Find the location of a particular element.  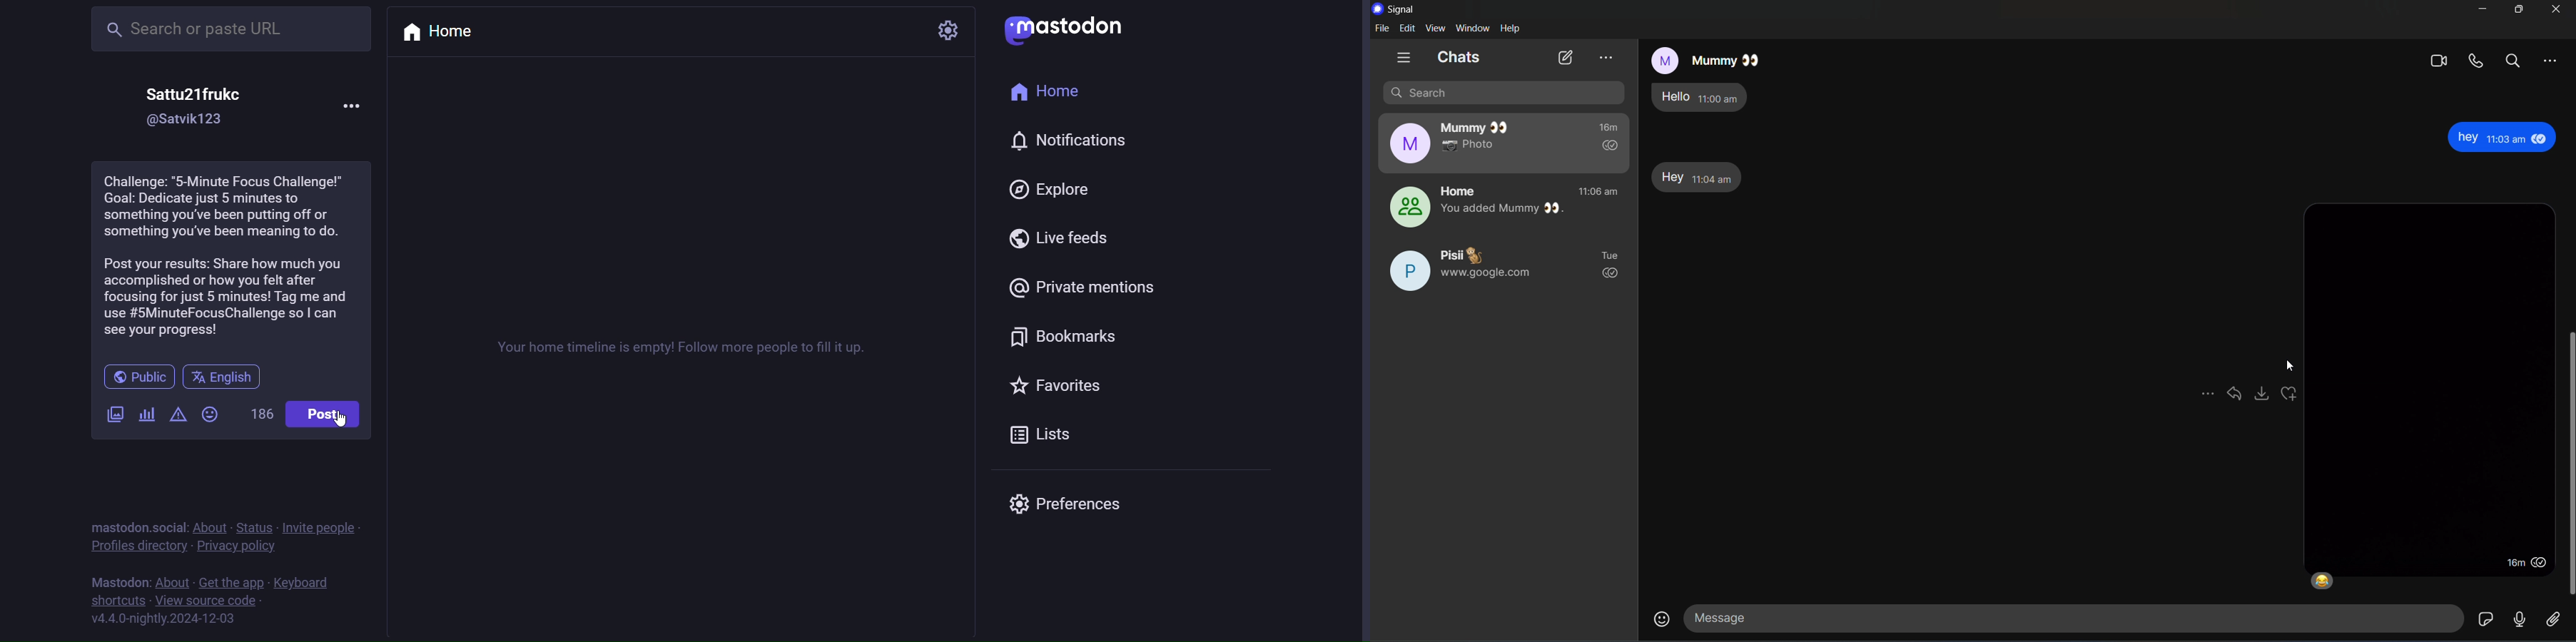

file is located at coordinates (1382, 29).